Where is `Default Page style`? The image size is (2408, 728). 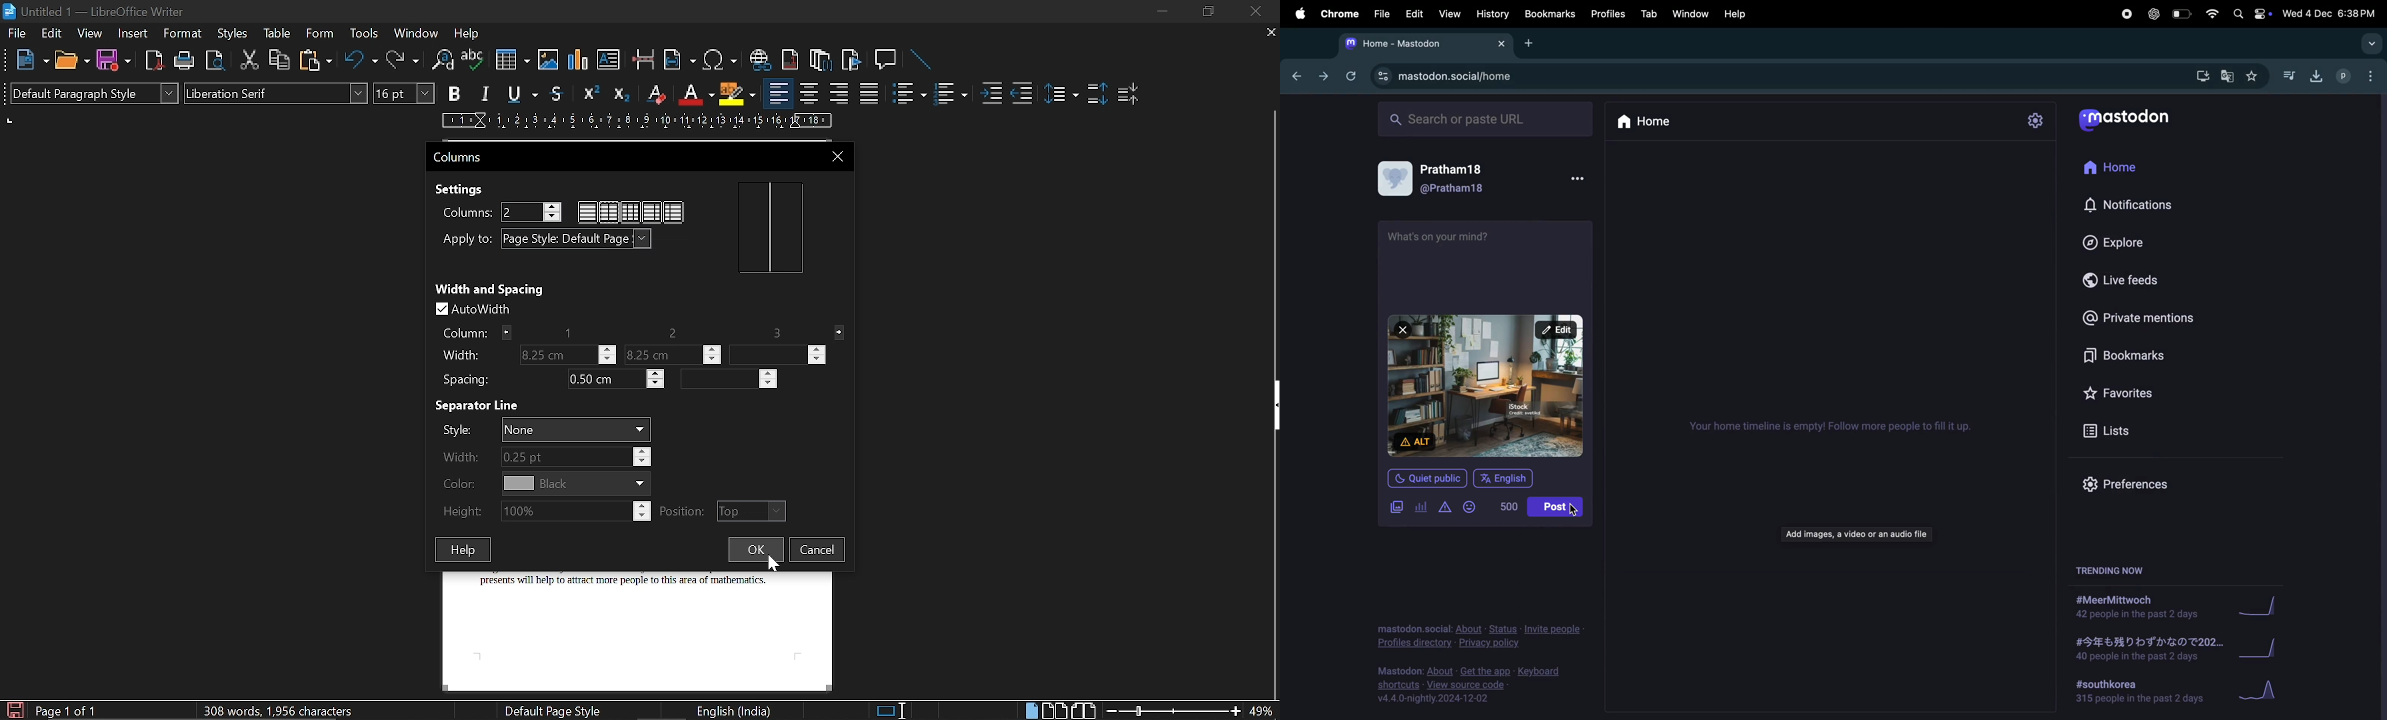 Default Page style is located at coordinates (554, 710).